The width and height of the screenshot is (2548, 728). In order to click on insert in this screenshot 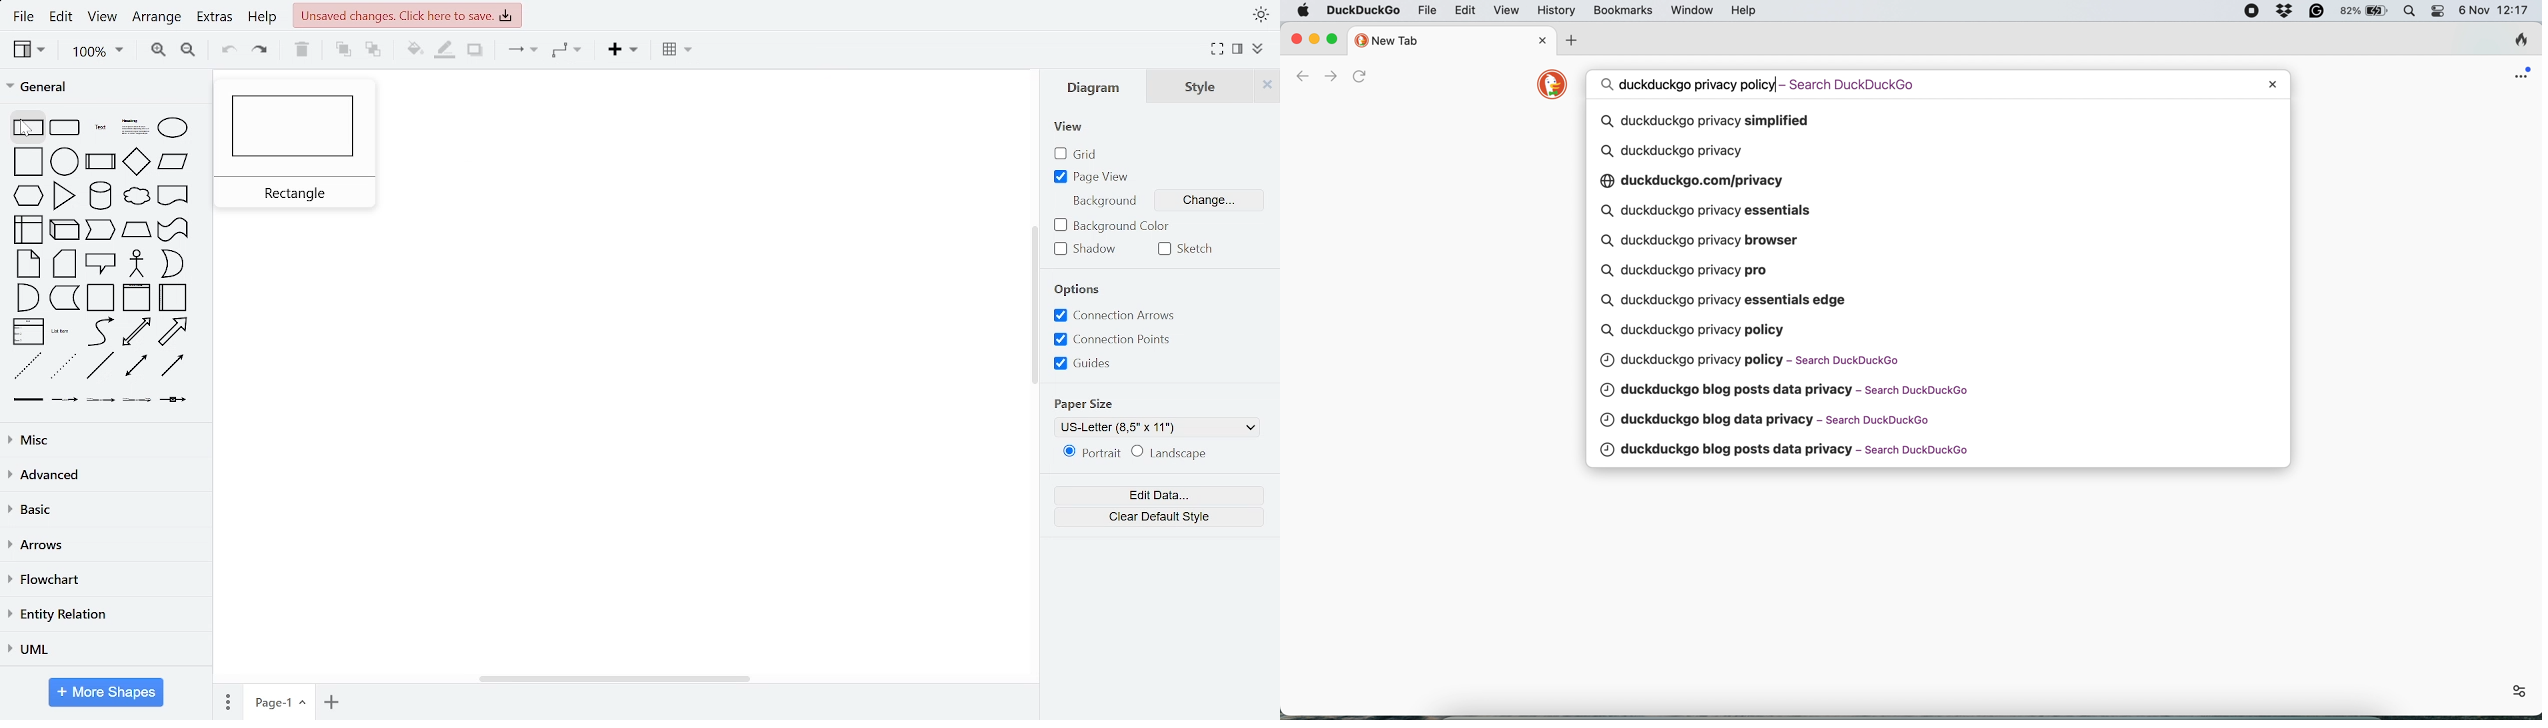, I will do `click(622, 52)`.